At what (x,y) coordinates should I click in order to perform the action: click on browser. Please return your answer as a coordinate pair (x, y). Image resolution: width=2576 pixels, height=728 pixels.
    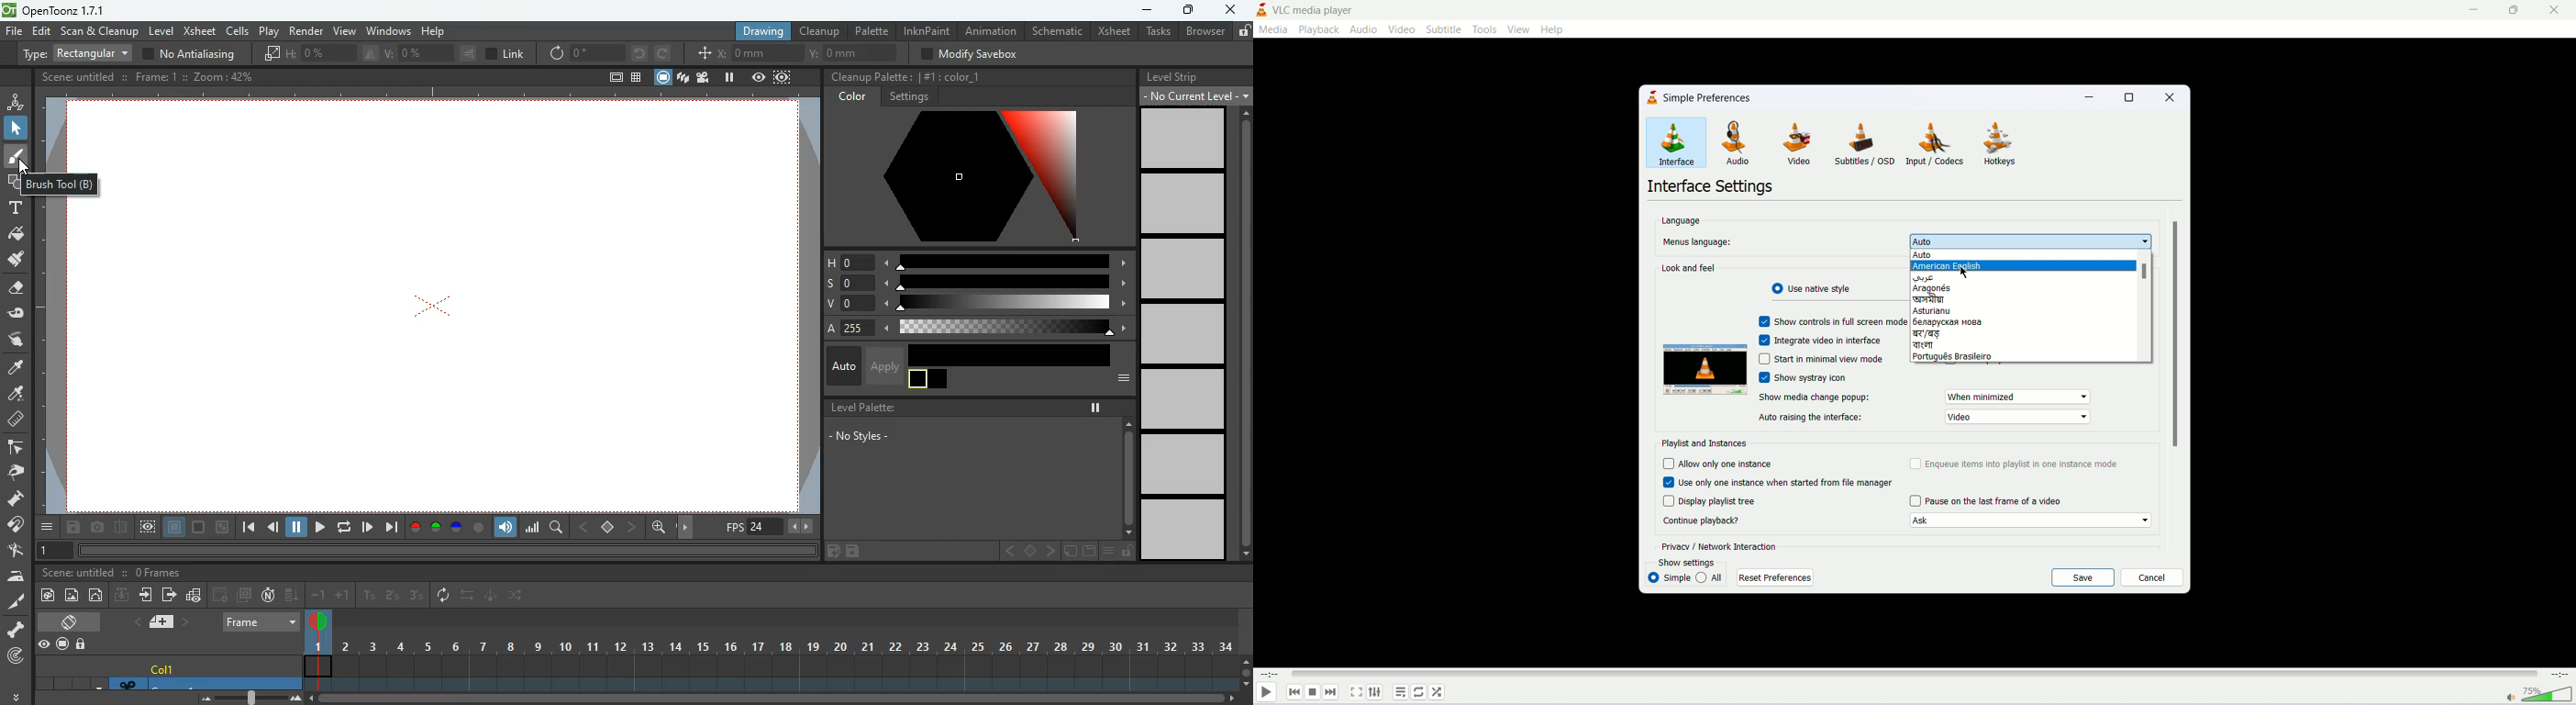
    Looking at the image, I should click on (1205, 32).